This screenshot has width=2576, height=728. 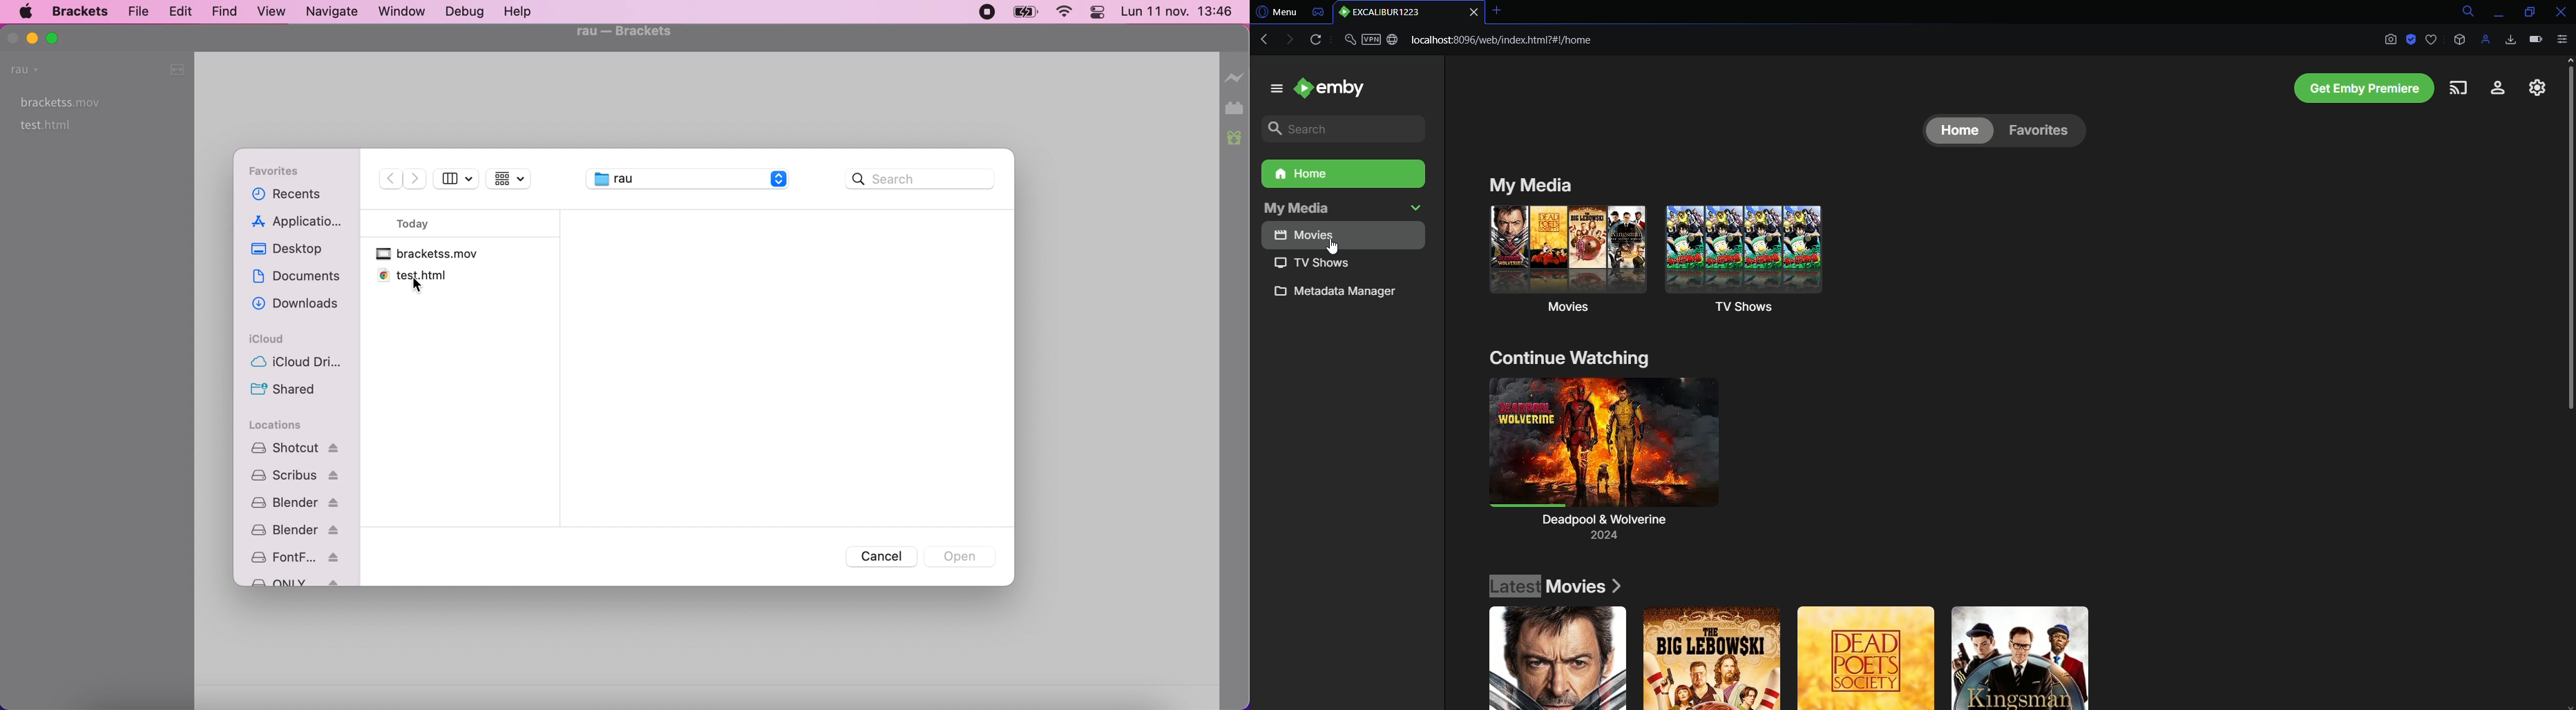 I want to click on help, so click(x=523, y=11).